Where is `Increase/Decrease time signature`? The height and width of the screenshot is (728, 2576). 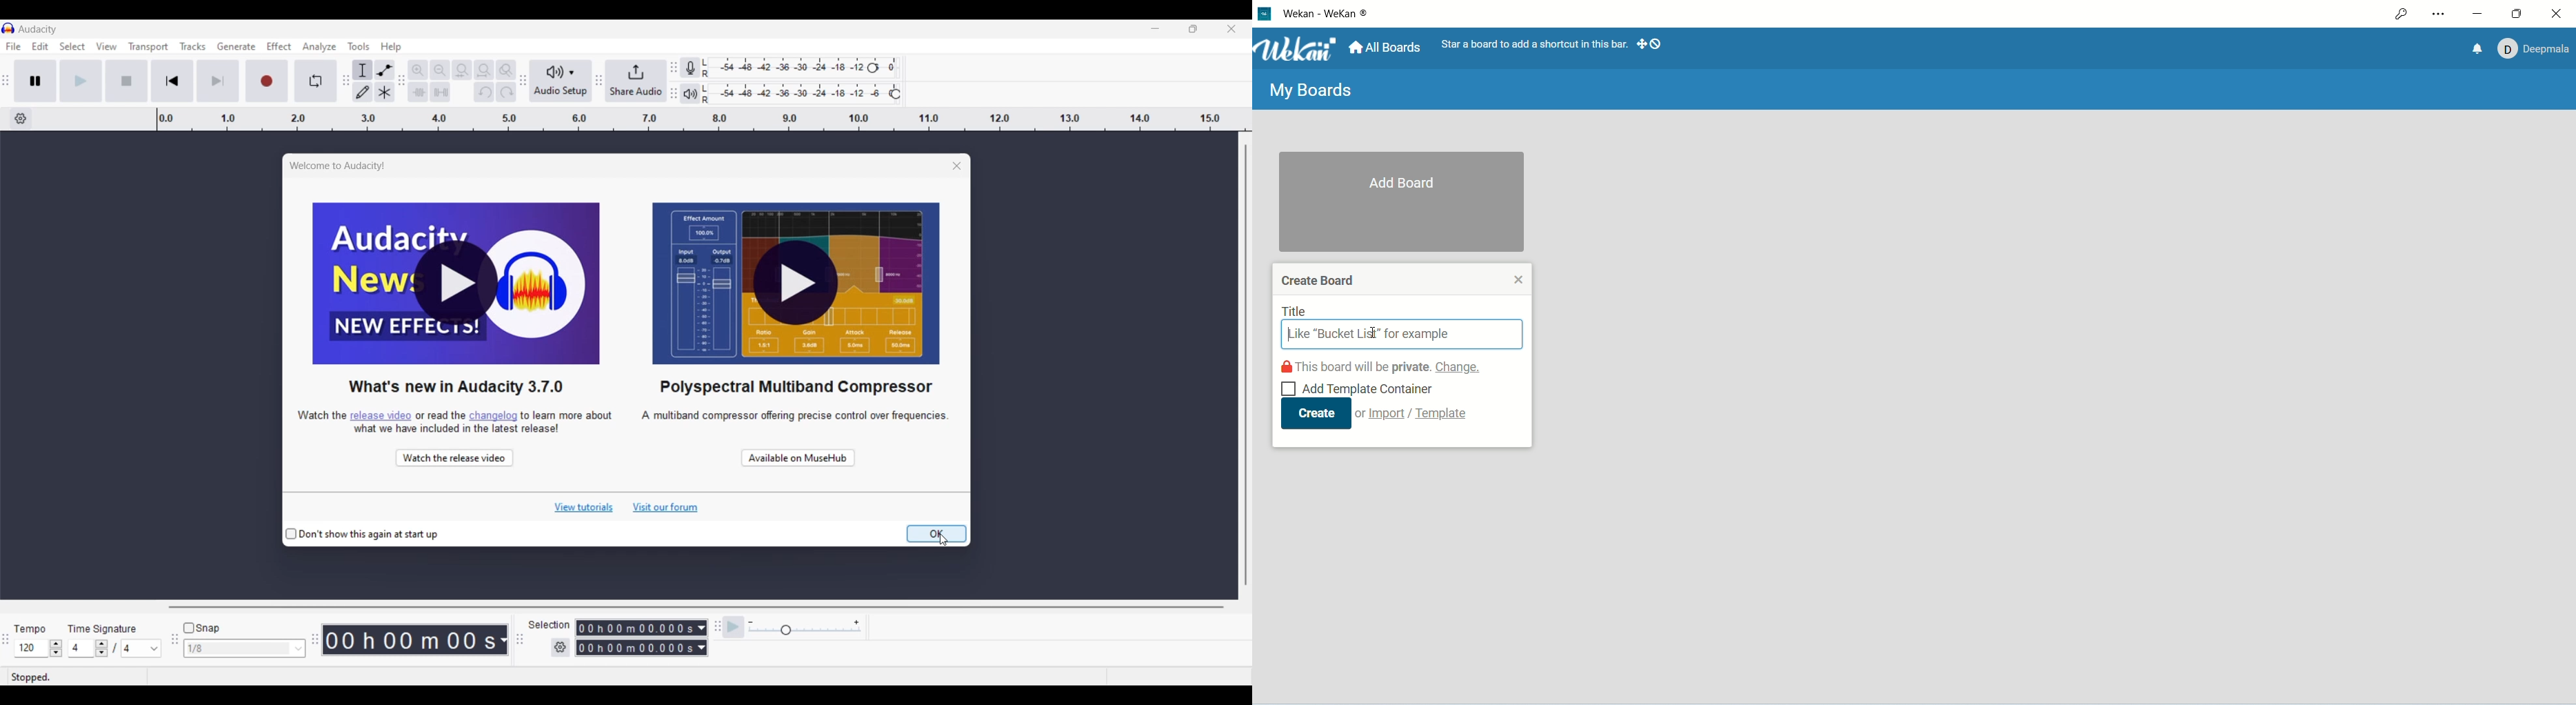
Increase/Decrease time signature is located at coordinates (102, 649).